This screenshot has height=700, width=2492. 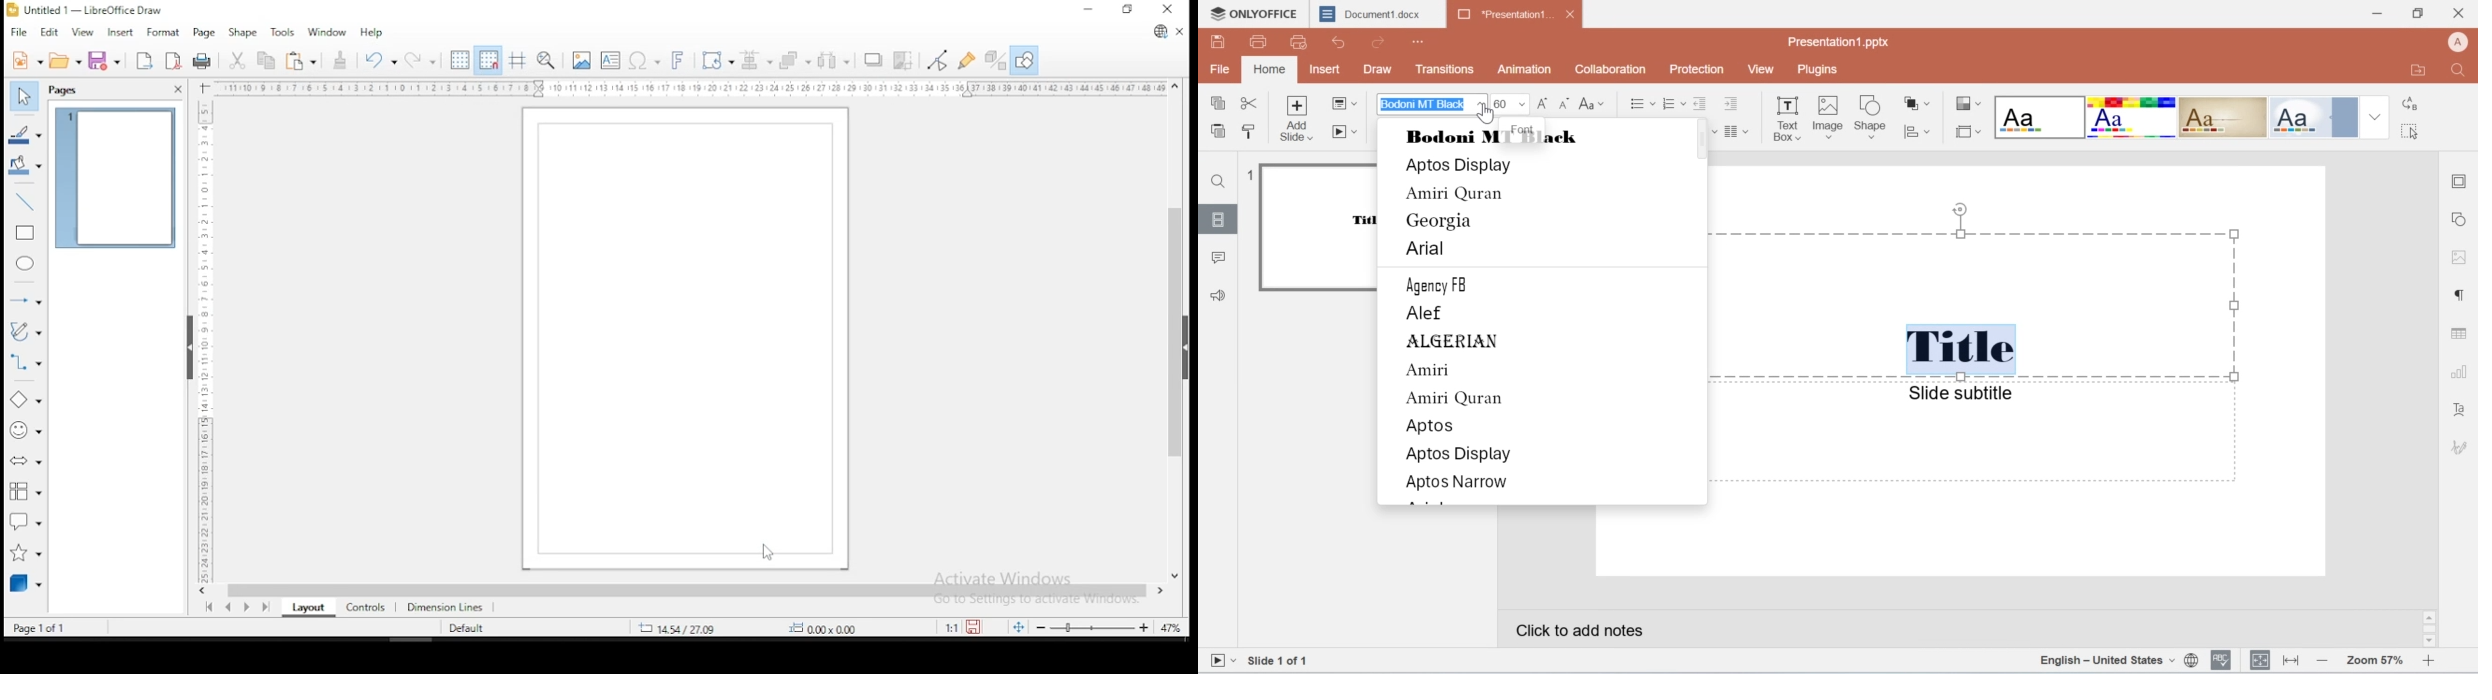 What do you see at coordinates (1961, 348) in the screenshot?
I see `Title` at bounding box center [1961, 348].